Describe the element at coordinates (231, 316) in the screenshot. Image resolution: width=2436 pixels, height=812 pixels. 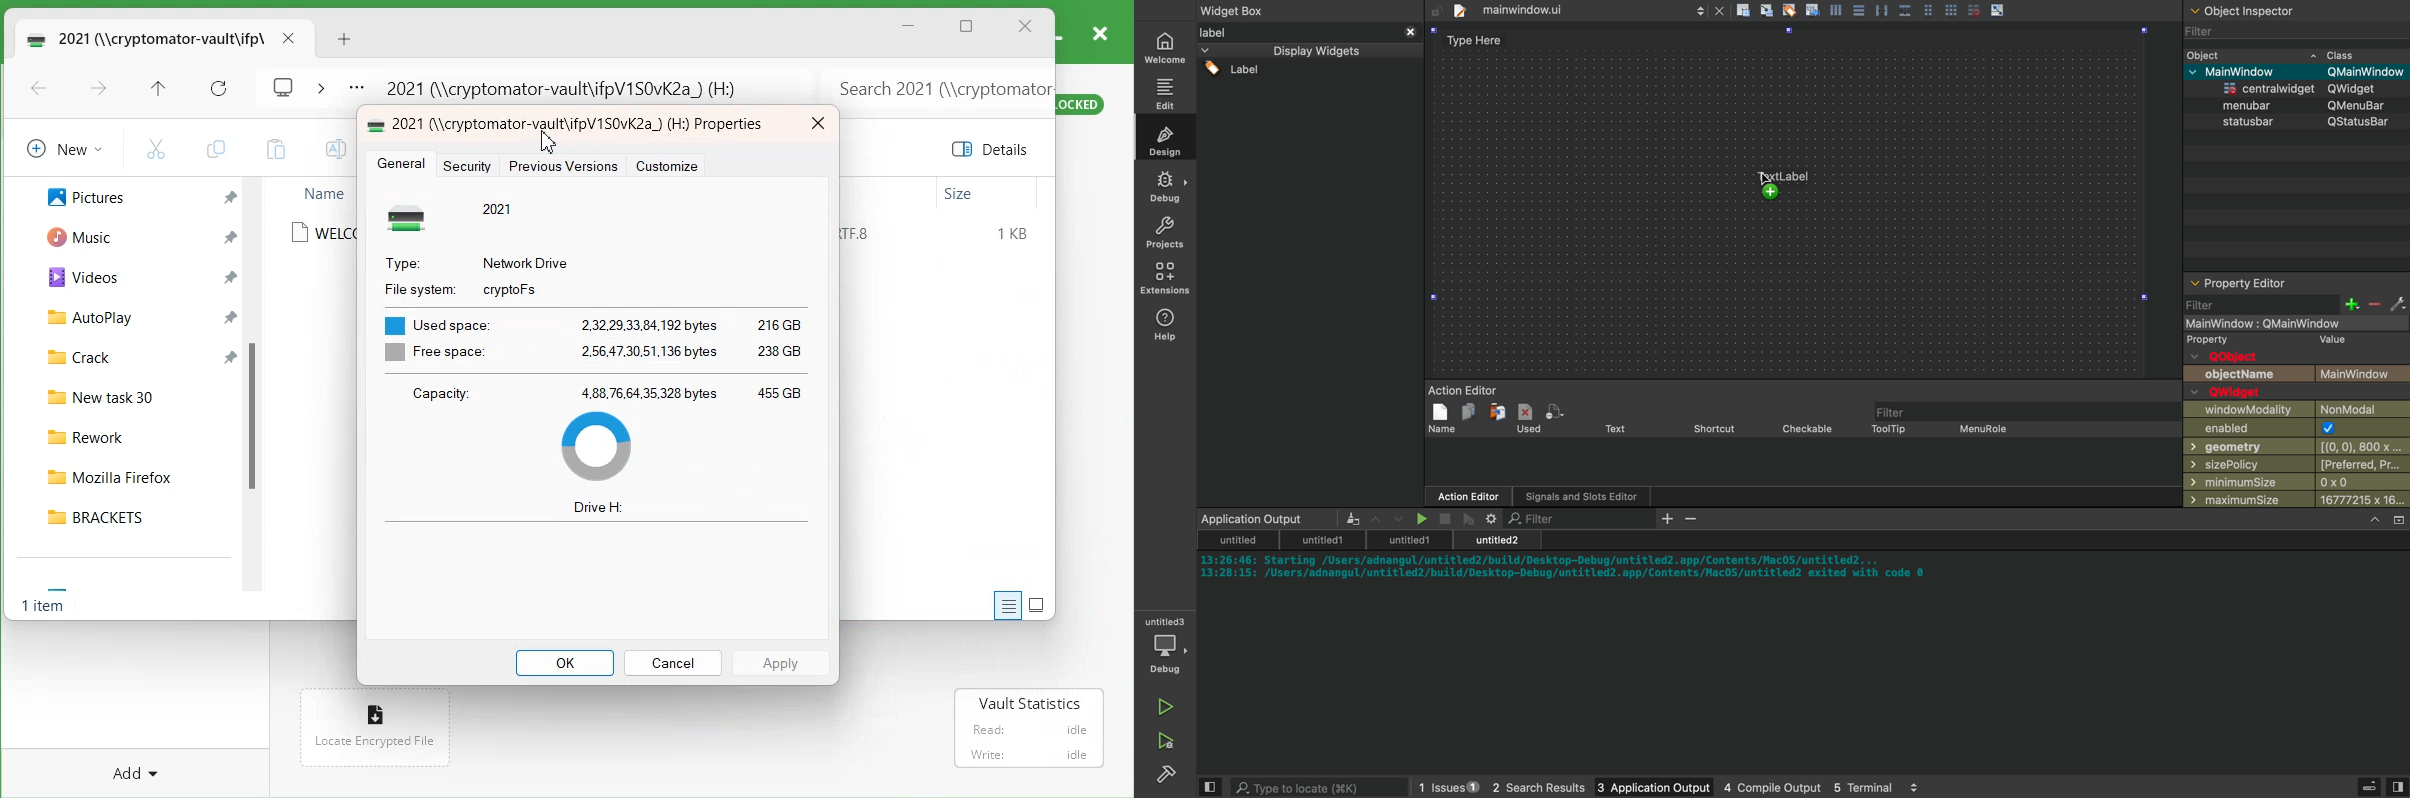
I see `Pin a file` at that location.